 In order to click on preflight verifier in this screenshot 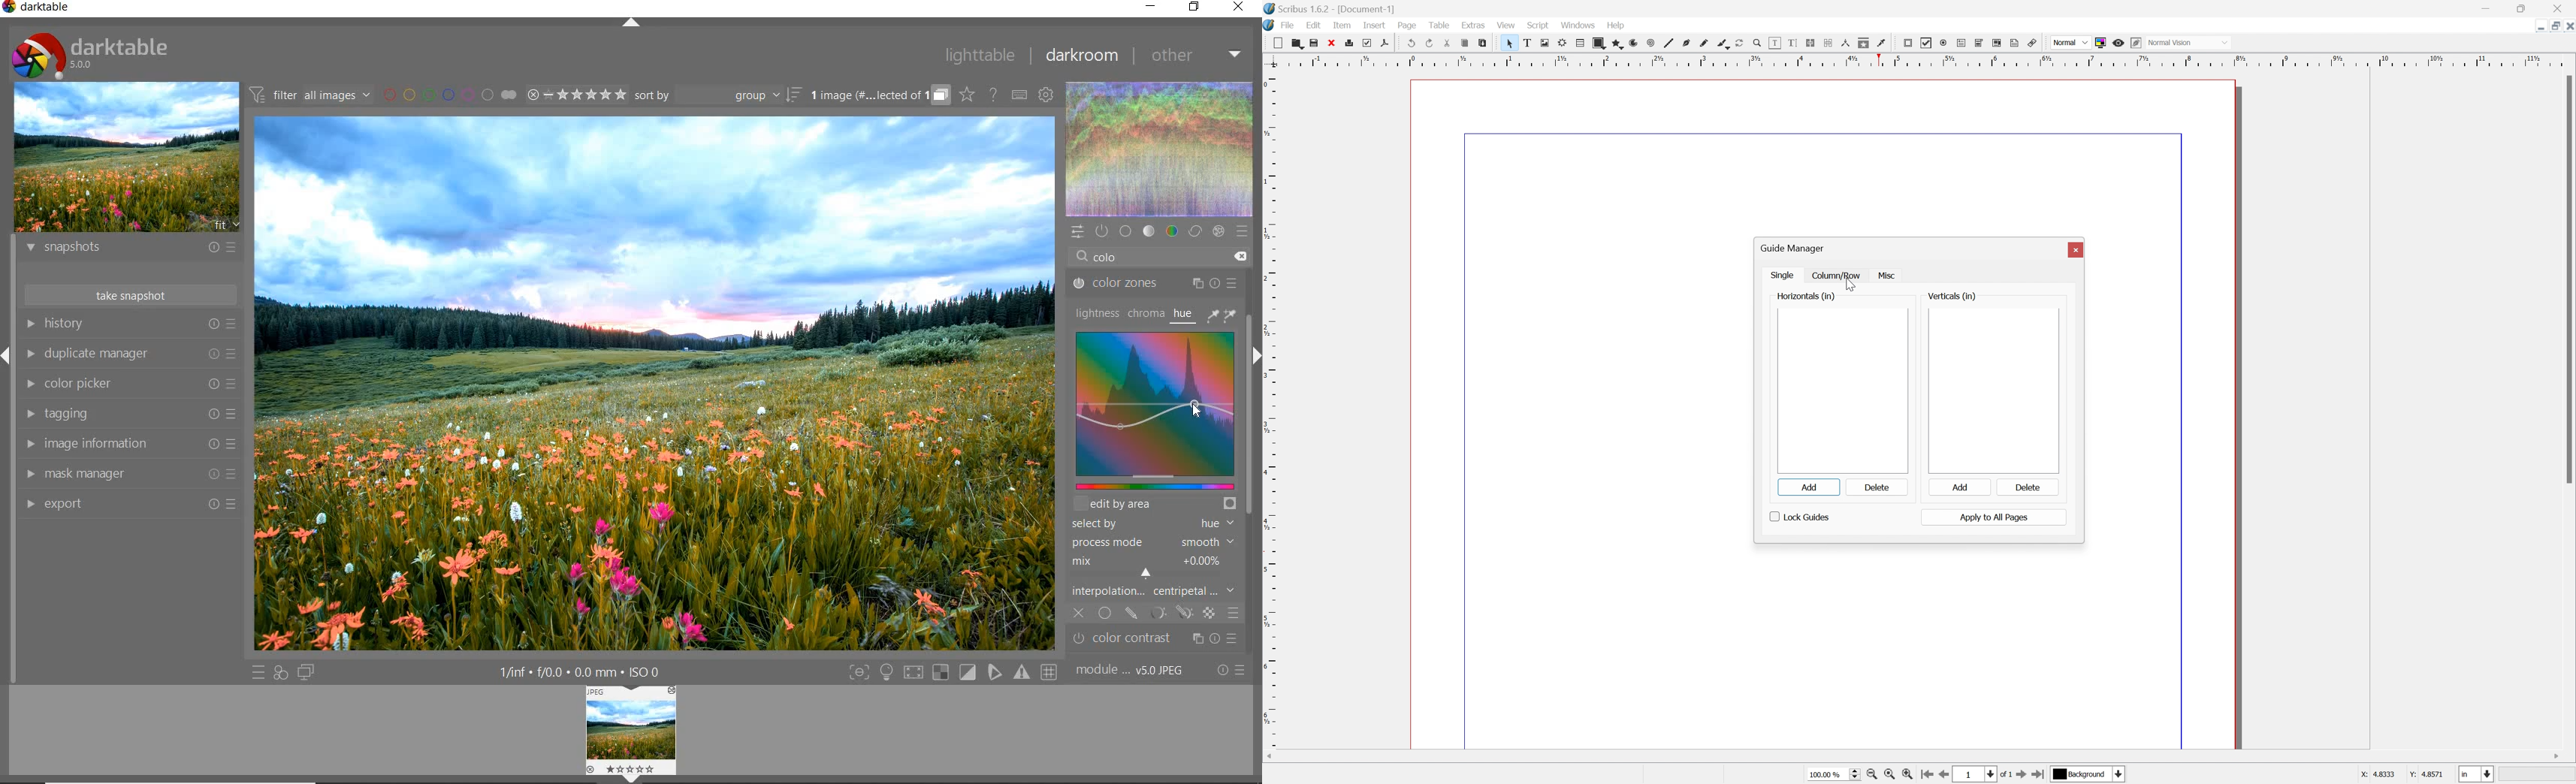, I will do `click(1372, 44)`.